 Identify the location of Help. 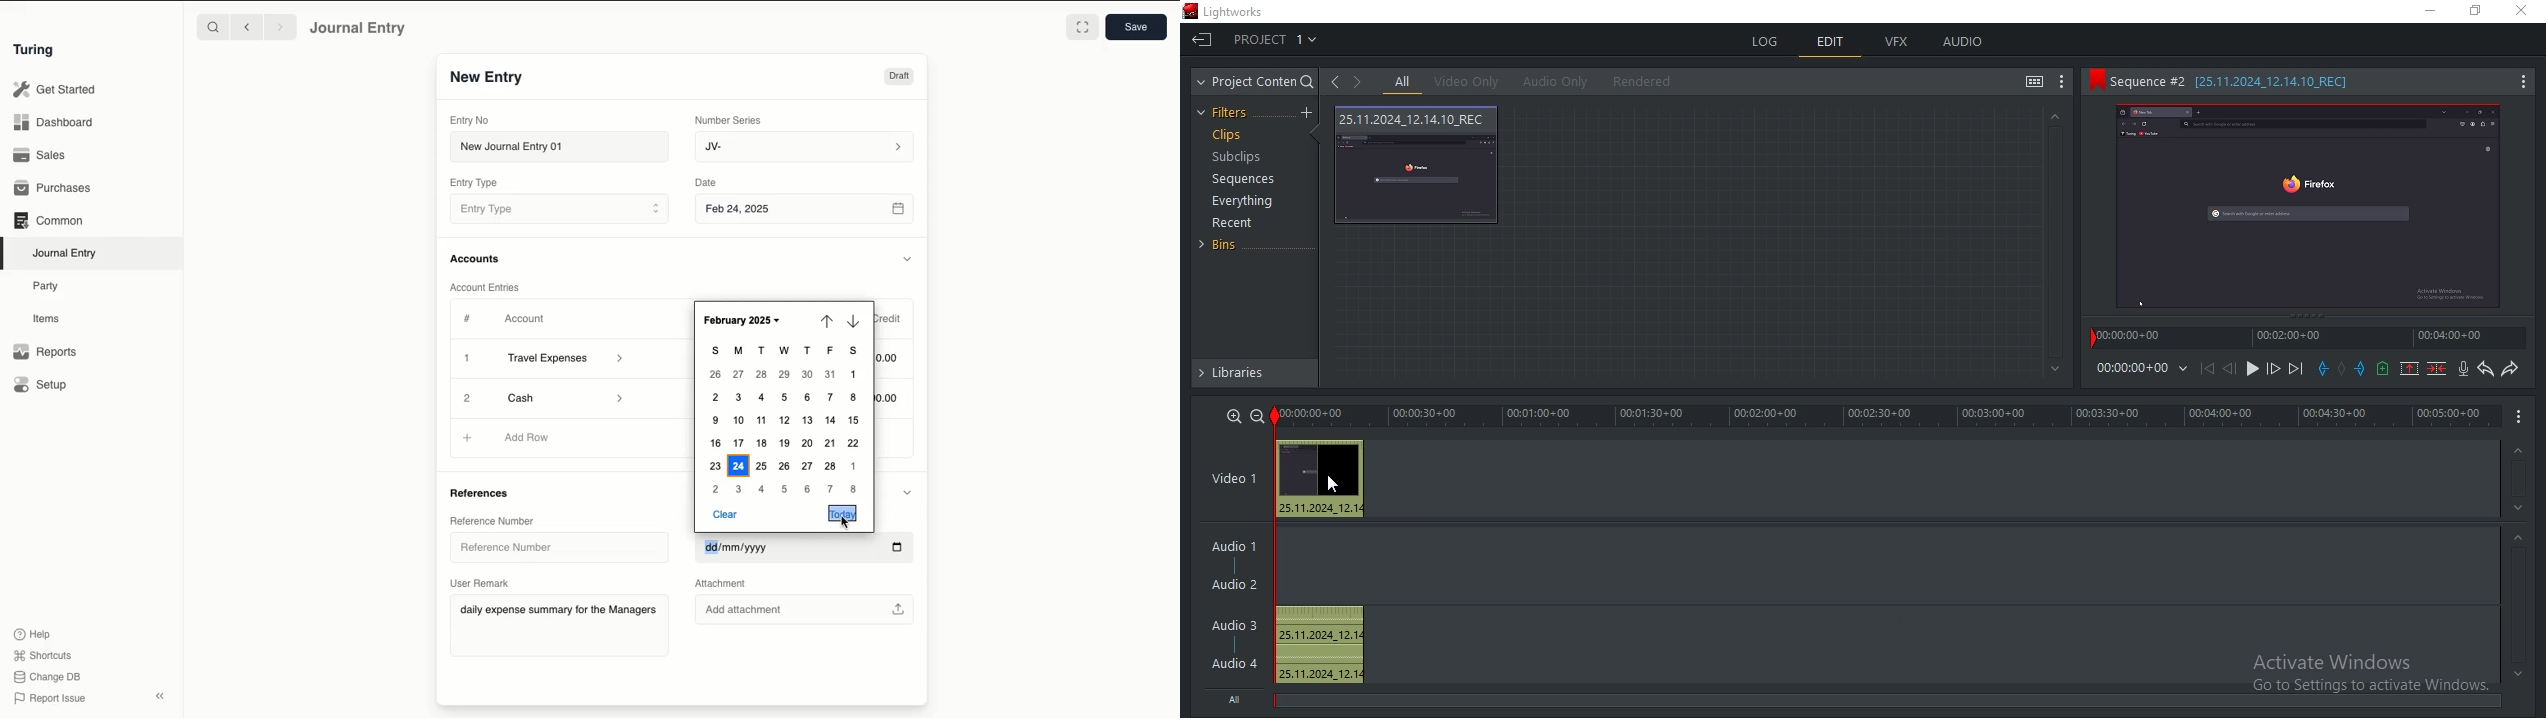
(33, 634).